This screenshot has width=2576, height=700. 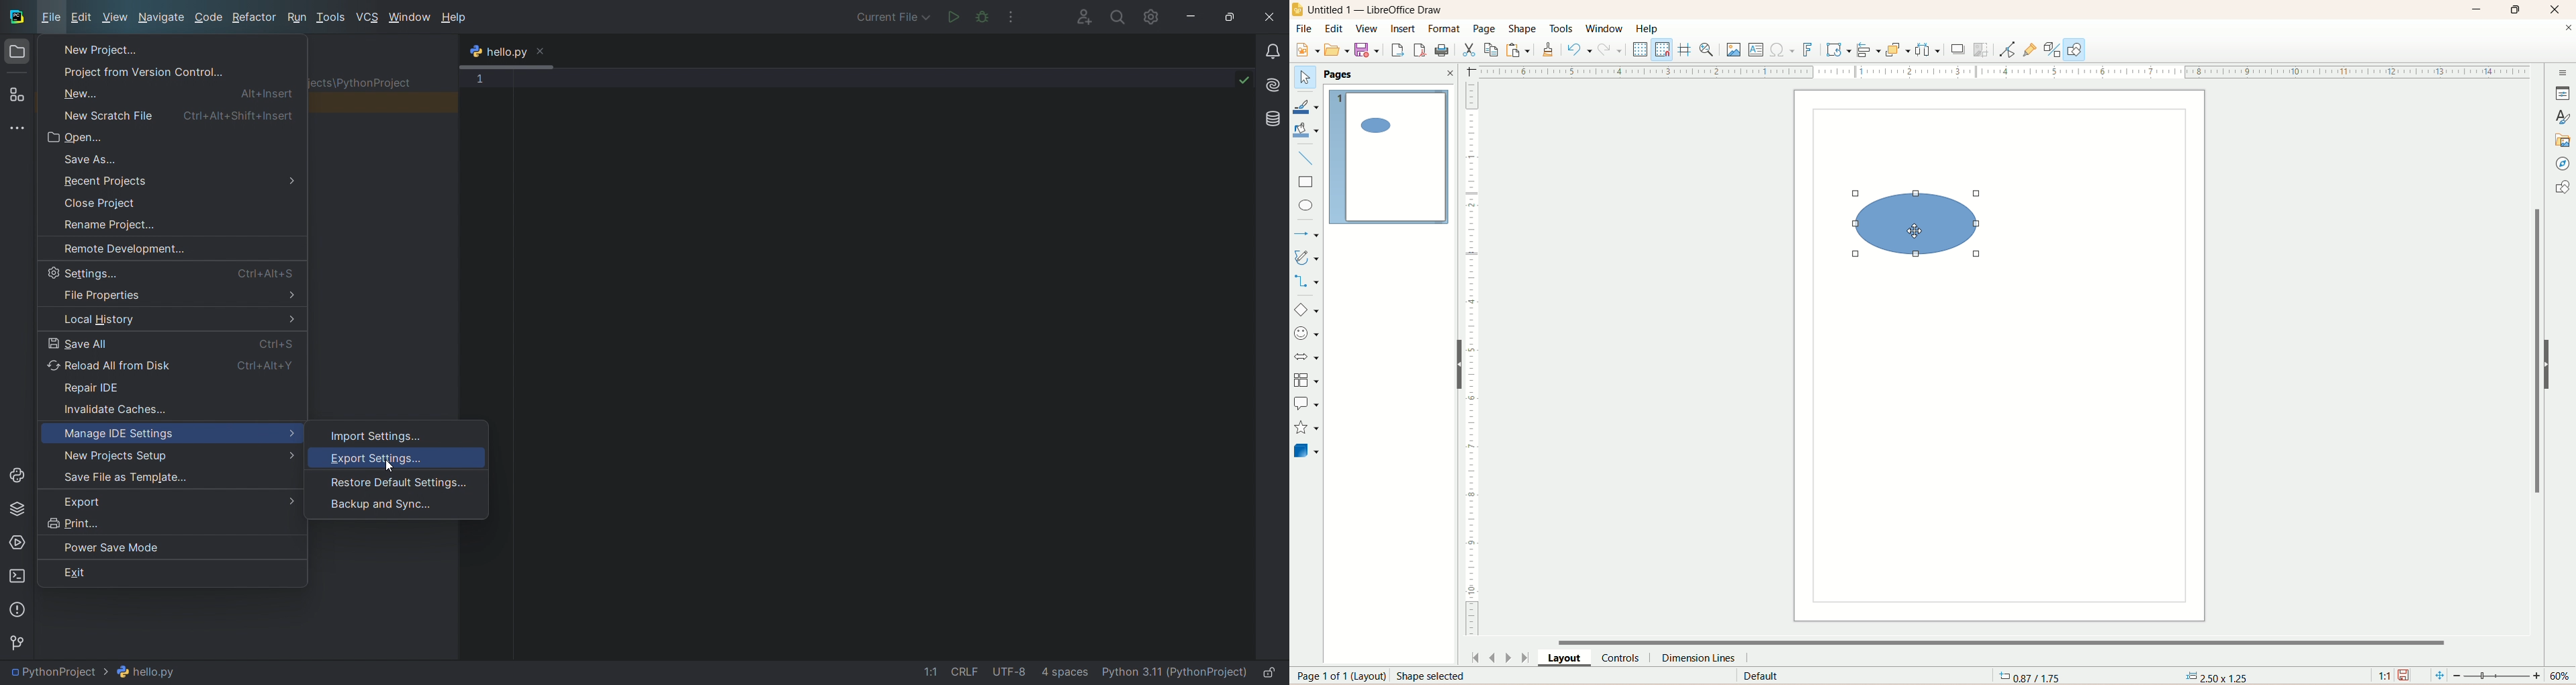 What do you see at coordinates (1307, 181) in the screenshot?
I see `rectangle` at bounding box center [1307, 181].